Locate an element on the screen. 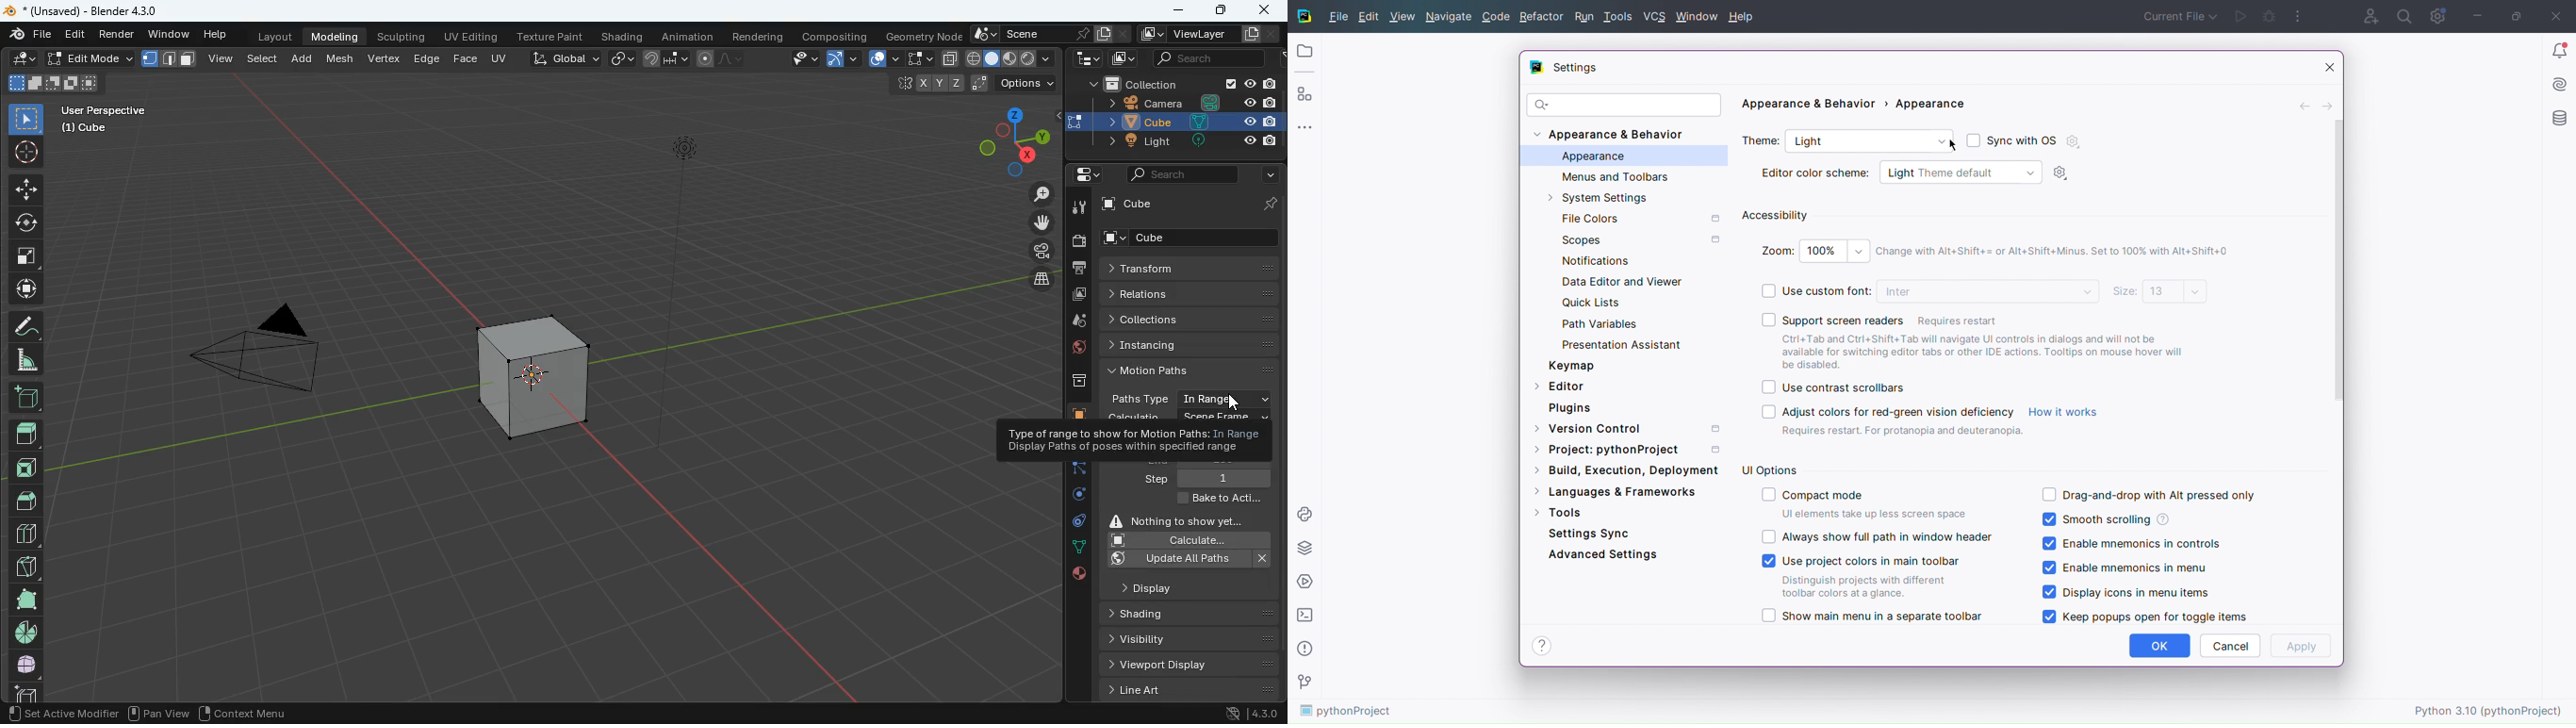 The height and width of the screenshot is (728, 2576). context menu is located at coordinates (244, 713).